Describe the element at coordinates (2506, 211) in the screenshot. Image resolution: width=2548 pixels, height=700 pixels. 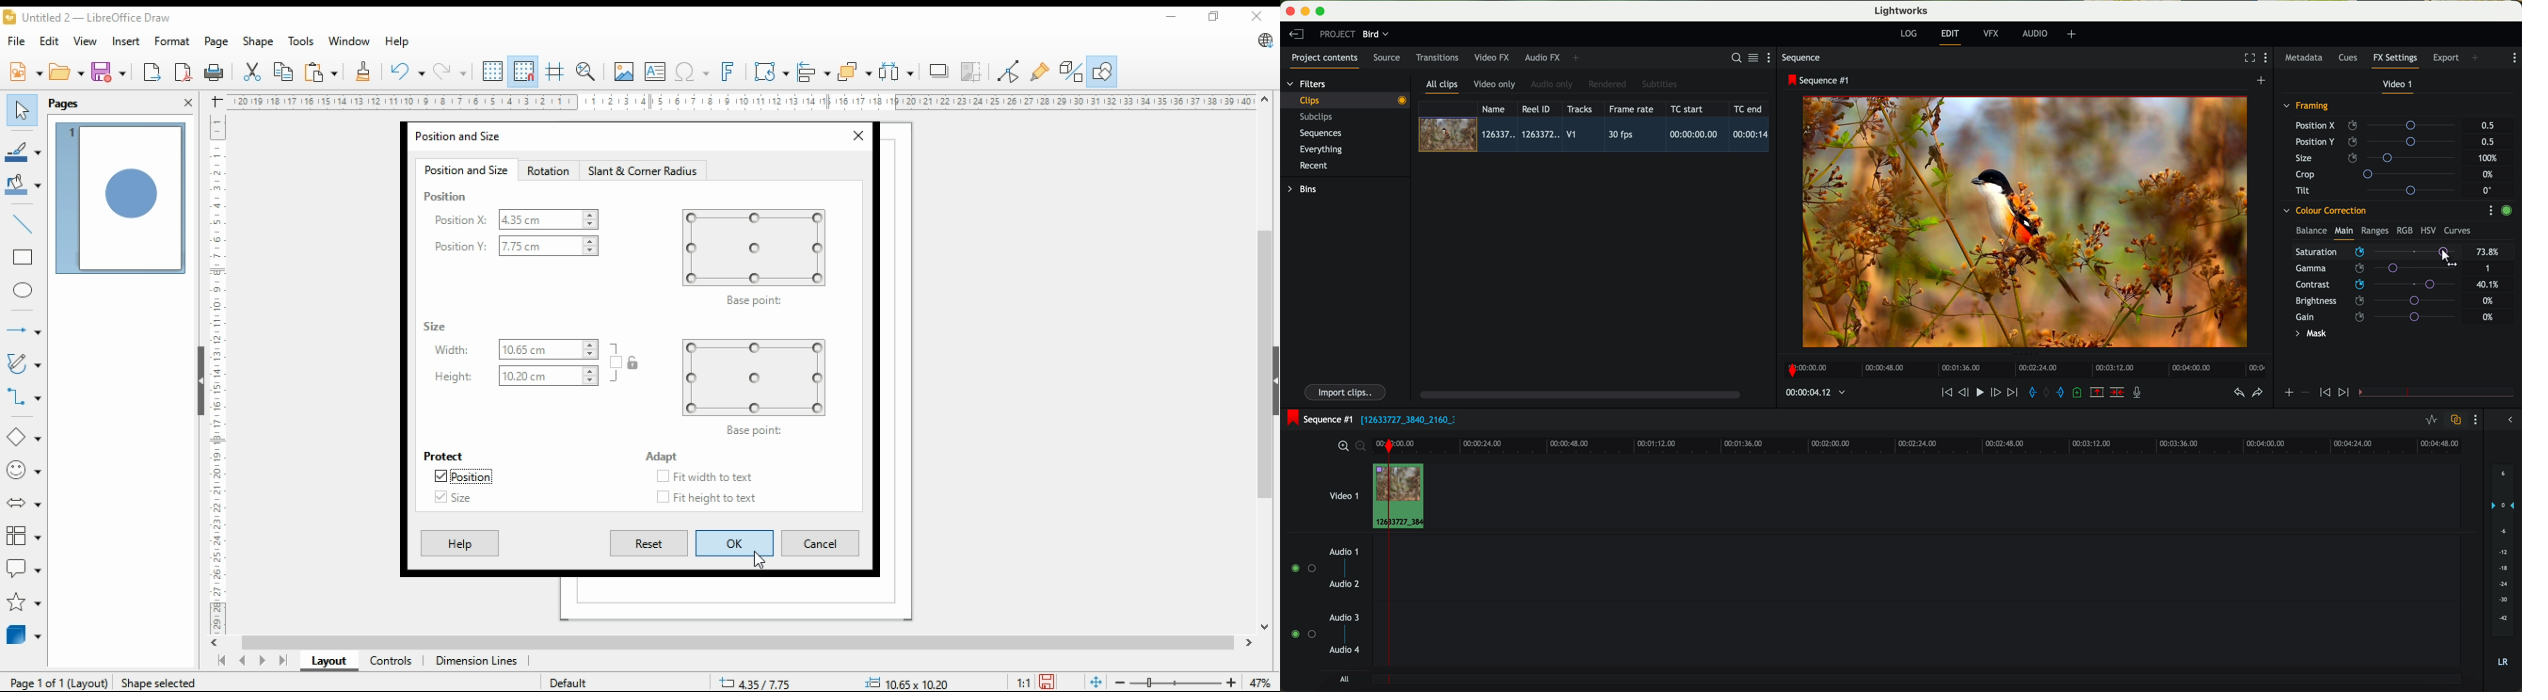
I see `enable` at that location.